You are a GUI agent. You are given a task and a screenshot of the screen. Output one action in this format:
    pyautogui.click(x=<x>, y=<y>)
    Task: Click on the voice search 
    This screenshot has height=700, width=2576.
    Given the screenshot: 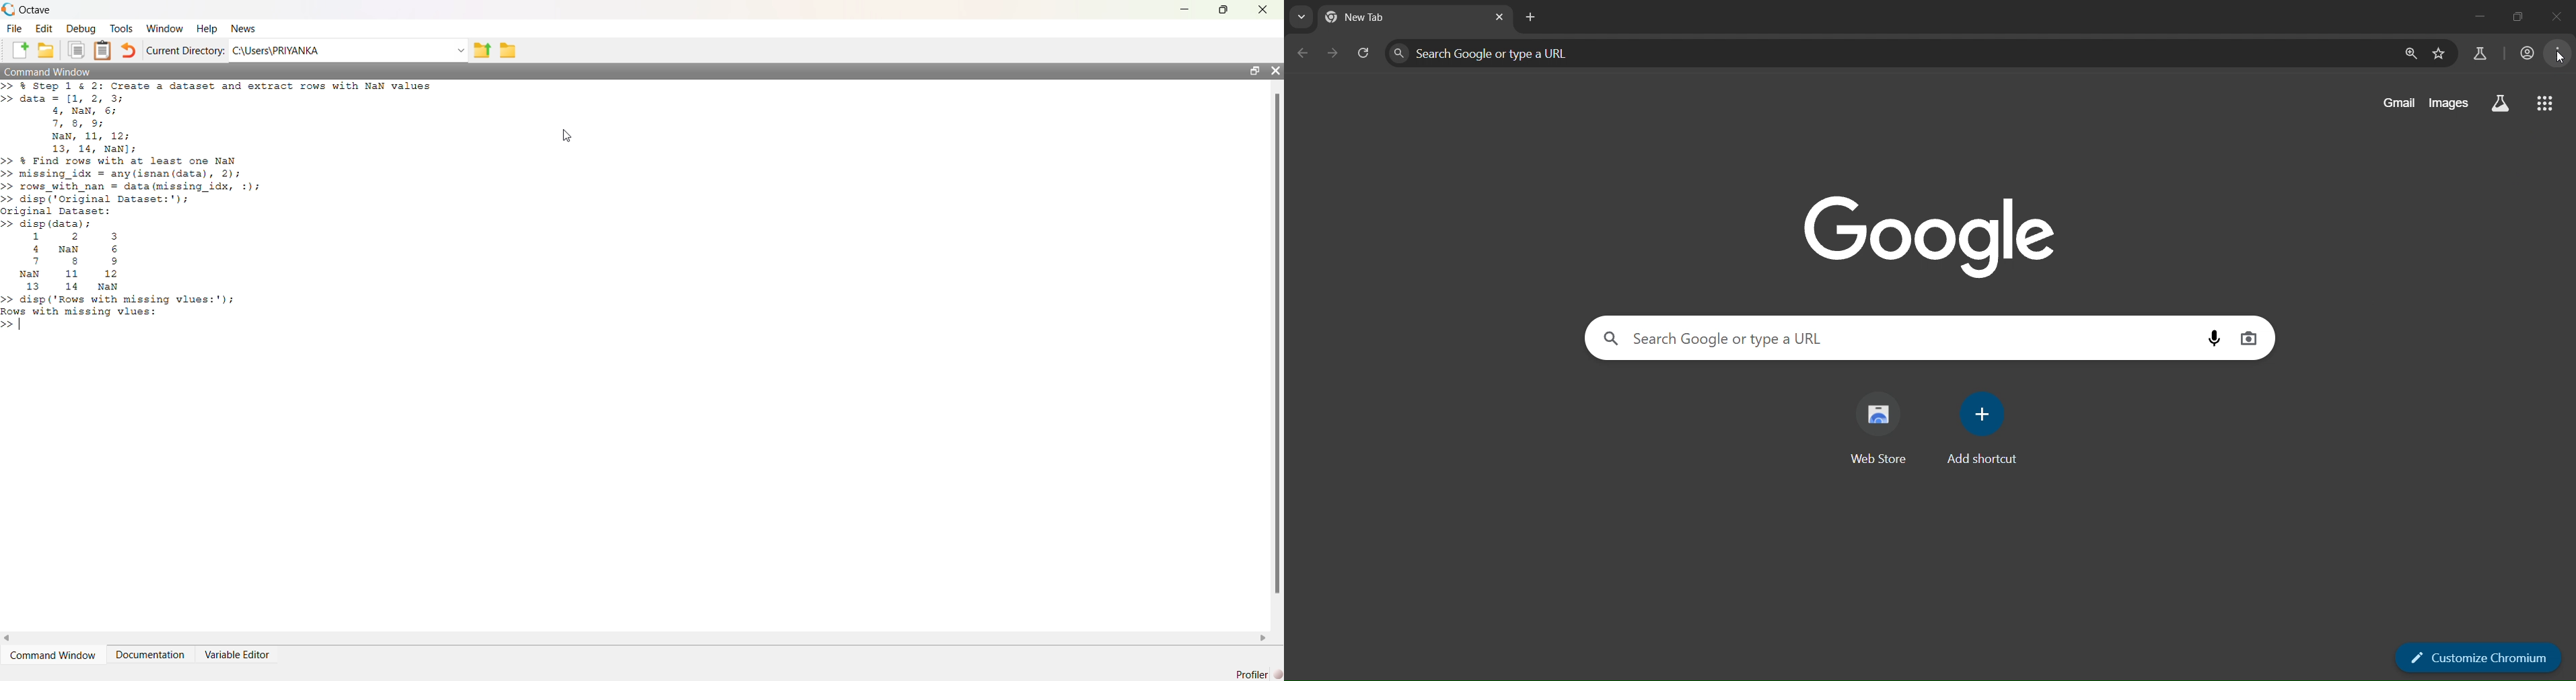 What is the action you would take?
    pyautogui.click(x=2210, y=337)
    